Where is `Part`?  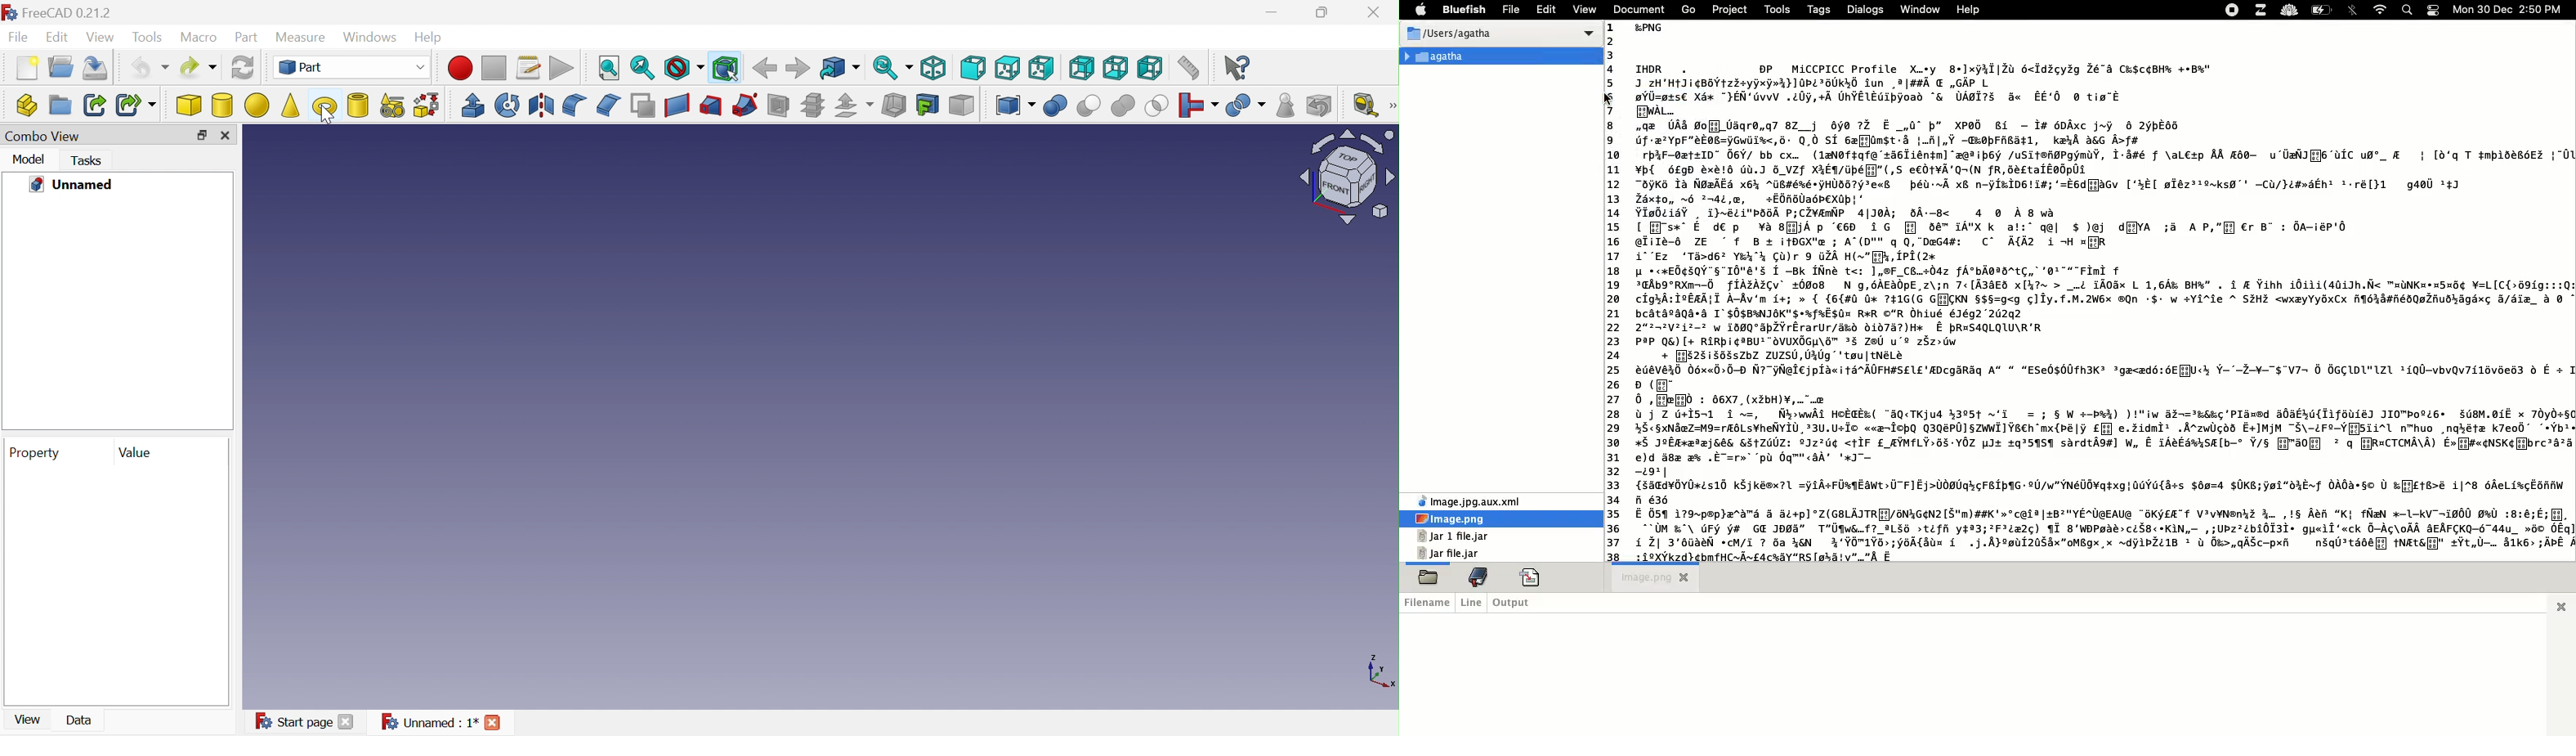 Part is located at coordinates (244, 39).